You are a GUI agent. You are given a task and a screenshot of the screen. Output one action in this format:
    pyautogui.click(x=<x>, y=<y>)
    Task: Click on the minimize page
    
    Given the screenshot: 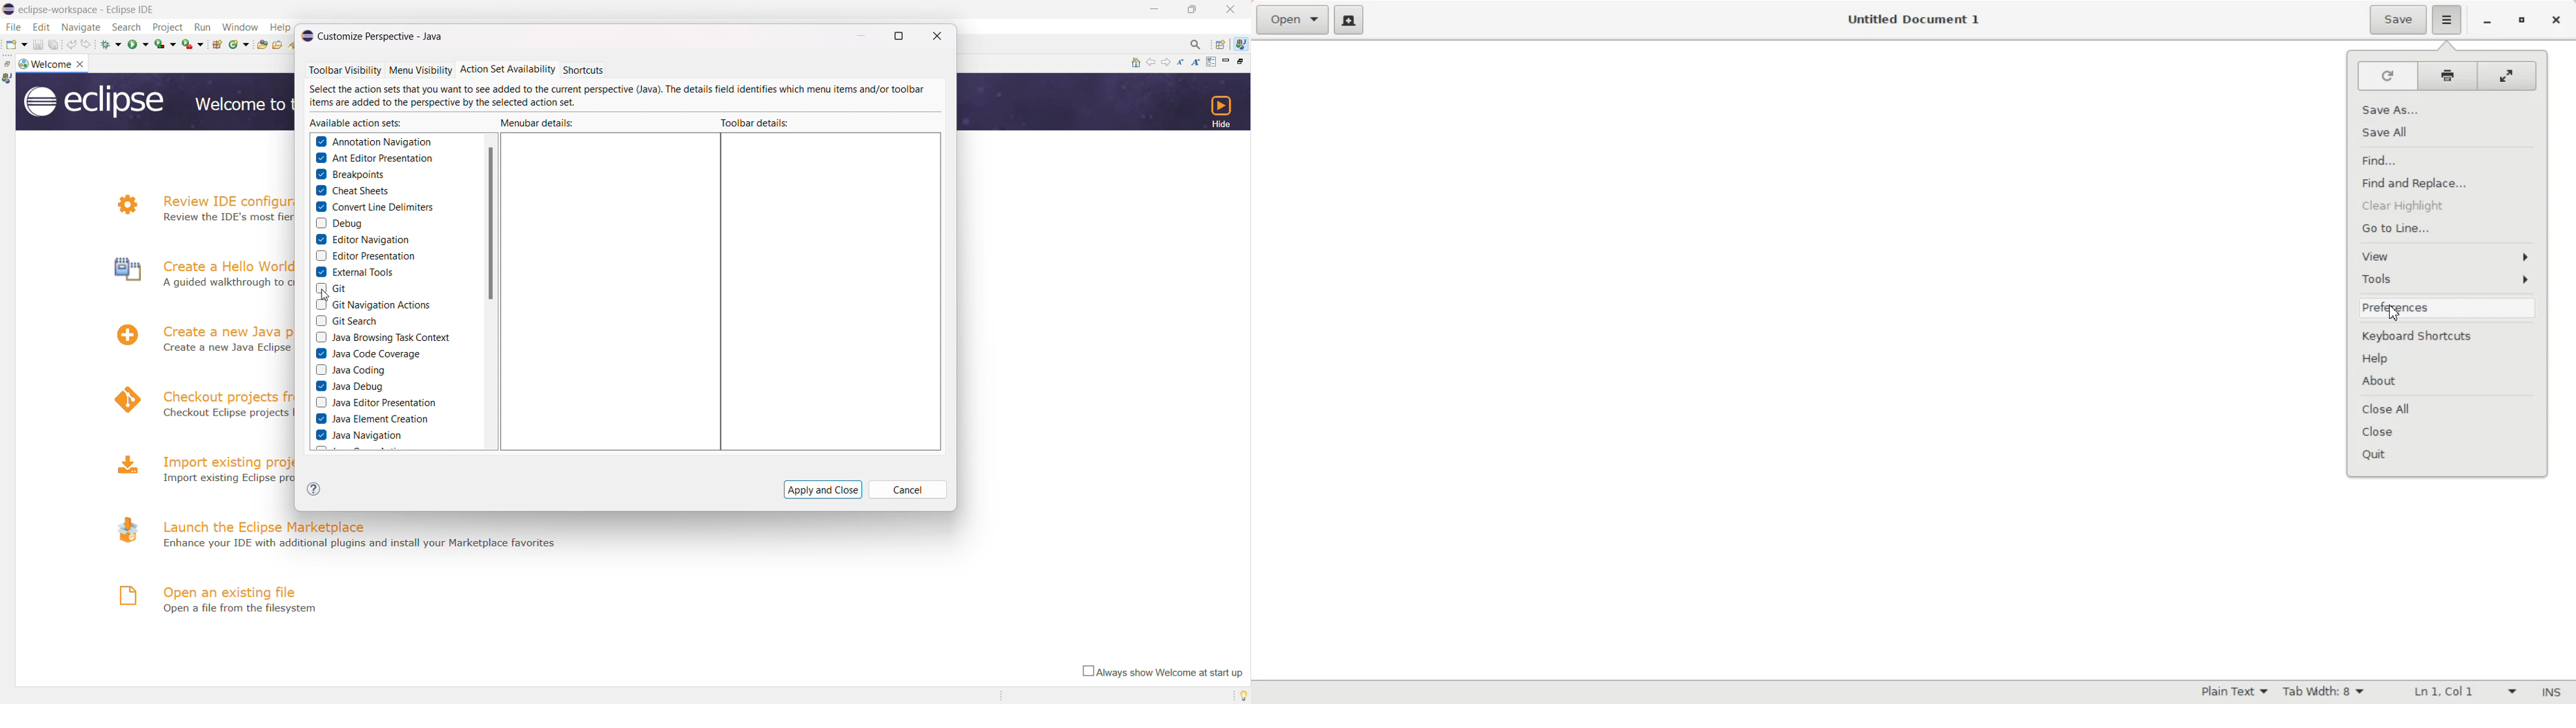 What is the action you would take?
    pyautogui.click(x=1227, y=61)
    